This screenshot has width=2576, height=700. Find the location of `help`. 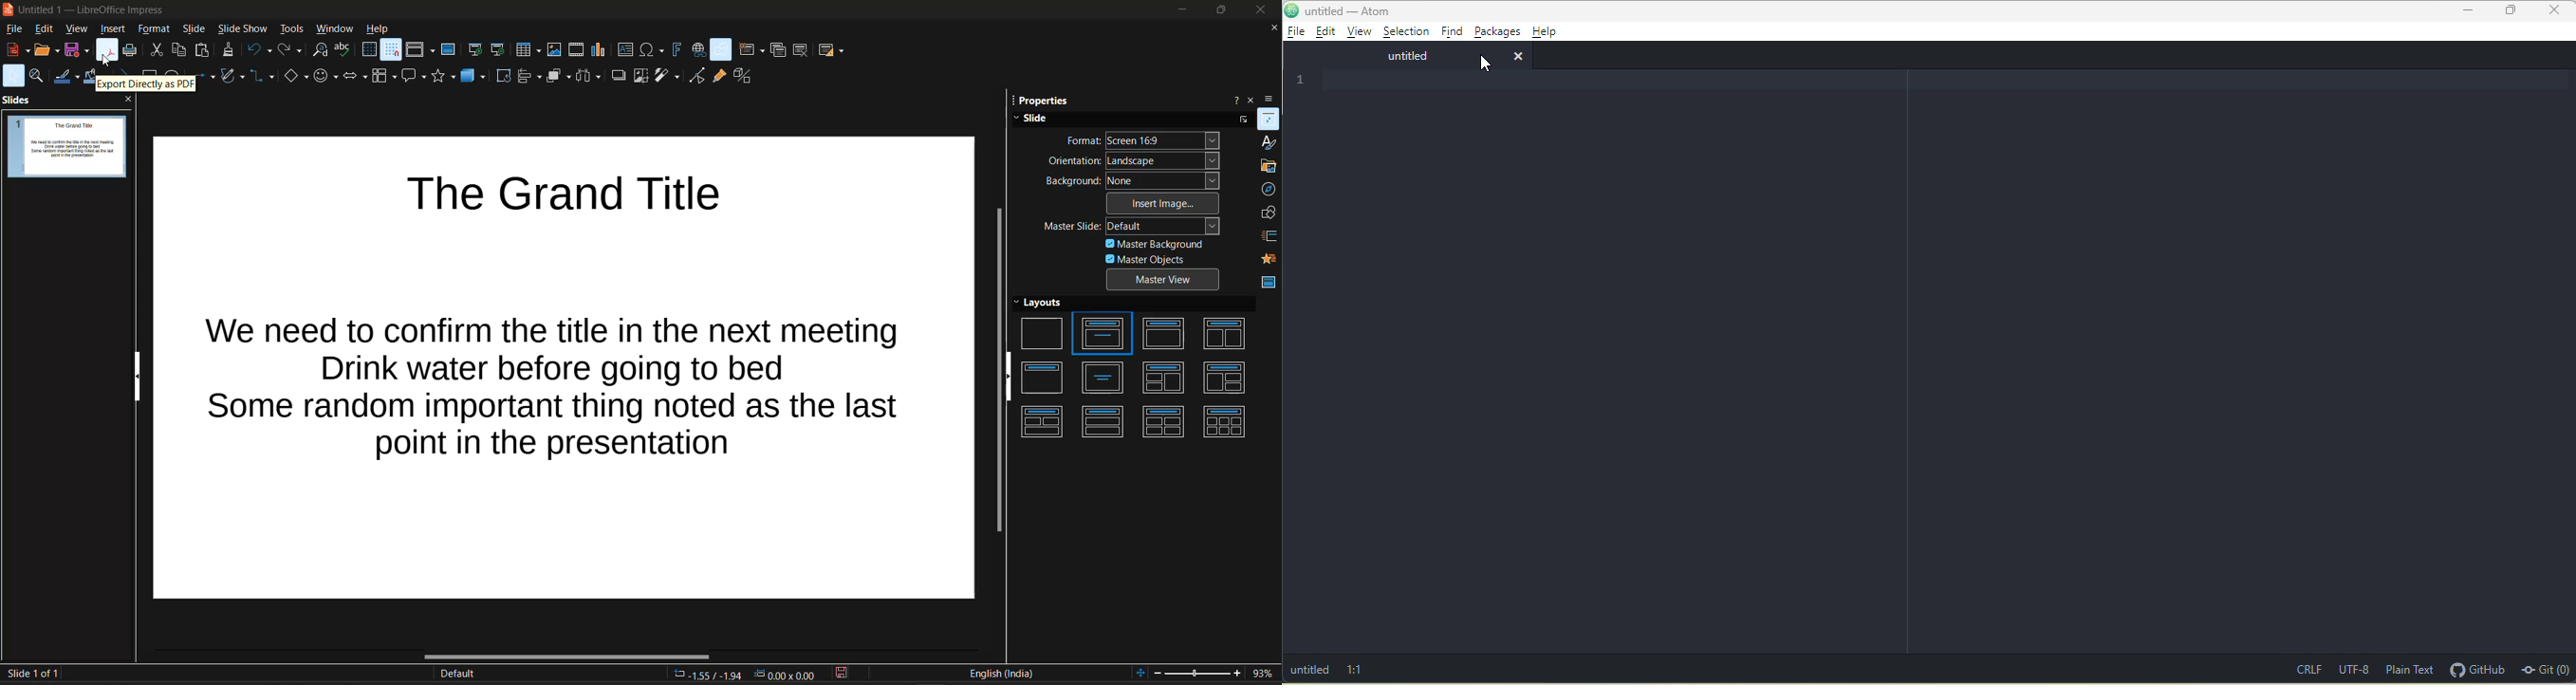

help is located at coordinates (377, 30).